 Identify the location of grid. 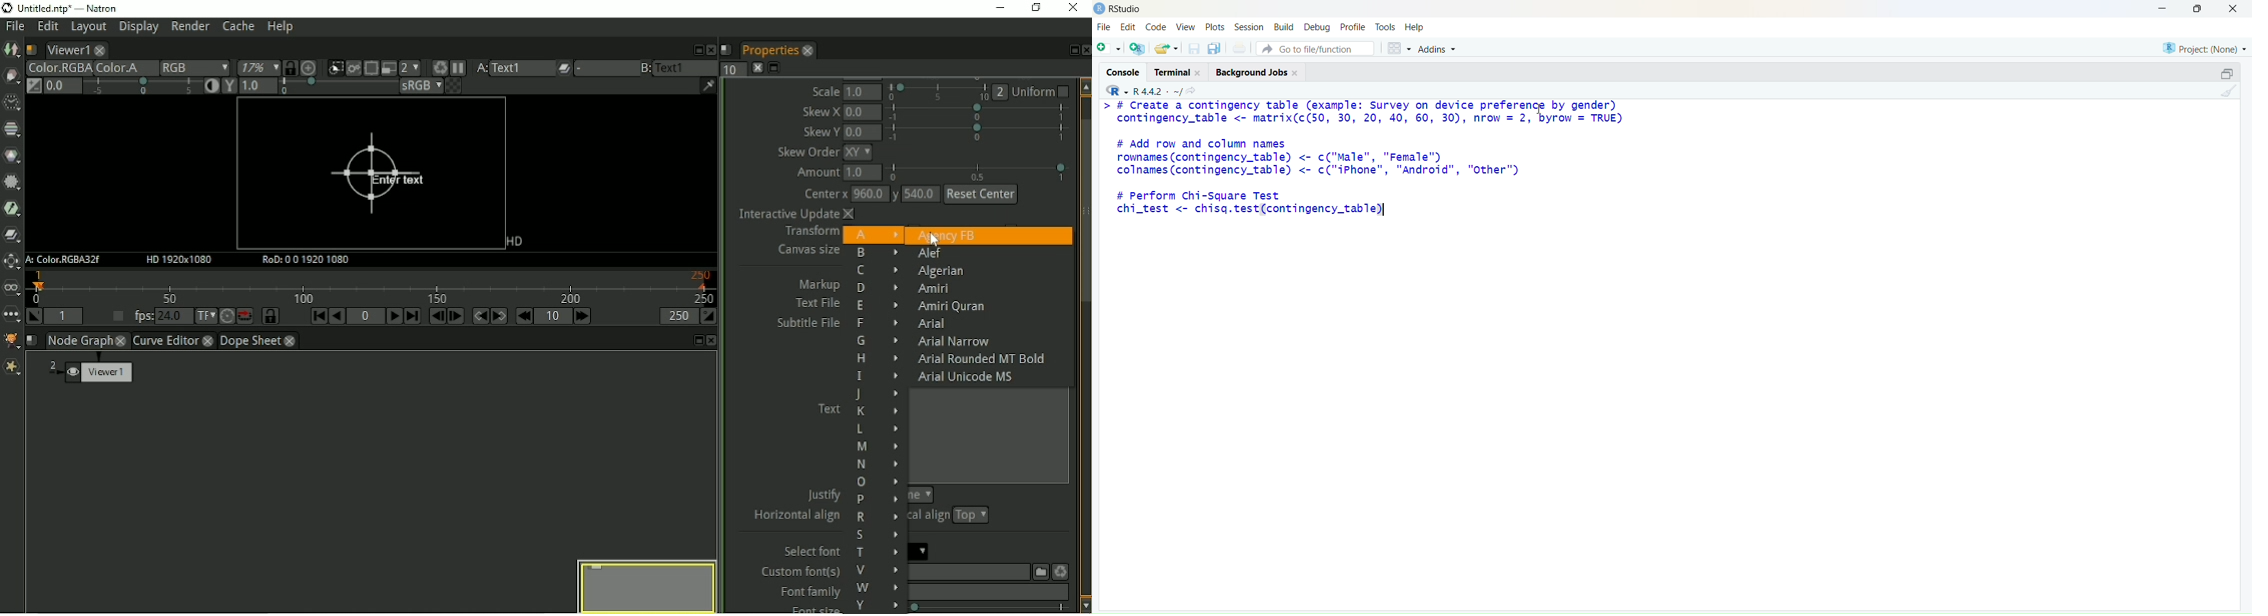
(1400, 49).